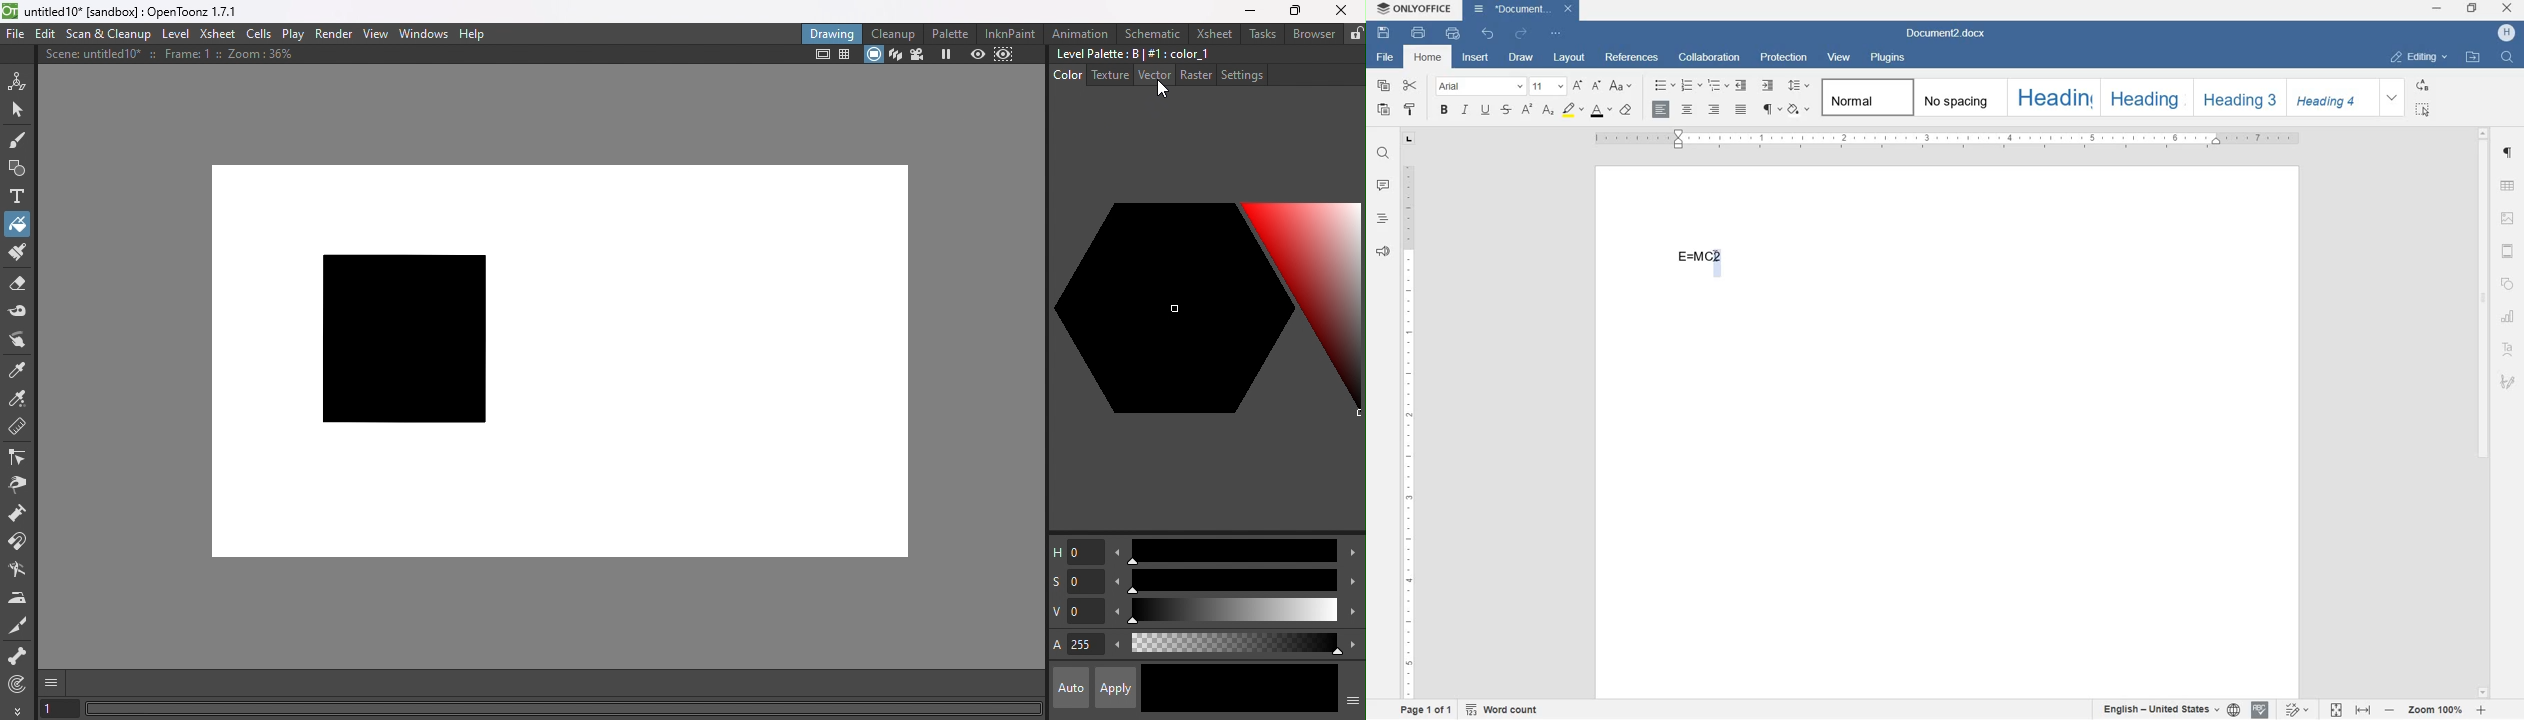 The height and width of the screenshot is (728, 2548). Describe the element at coordinates (952, 34) in the screenshot. I see `Palette` at that location.